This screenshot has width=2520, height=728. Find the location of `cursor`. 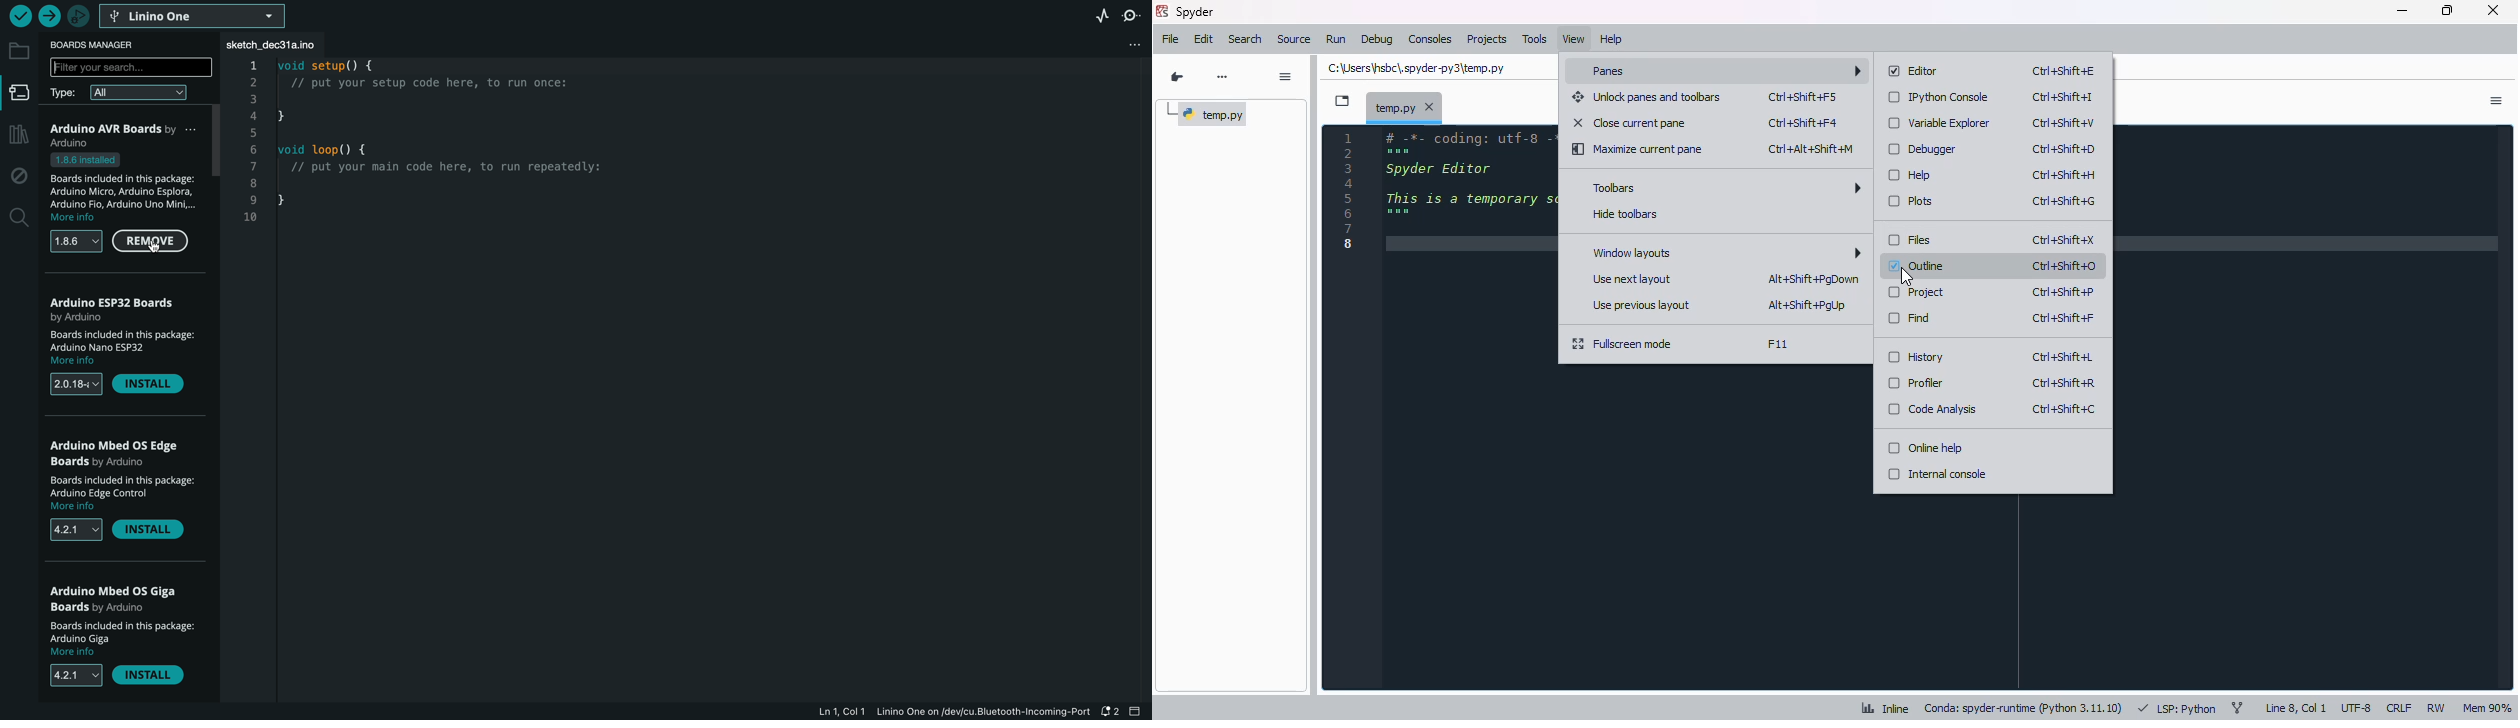

cursor is located at coordinates (1908, 278).